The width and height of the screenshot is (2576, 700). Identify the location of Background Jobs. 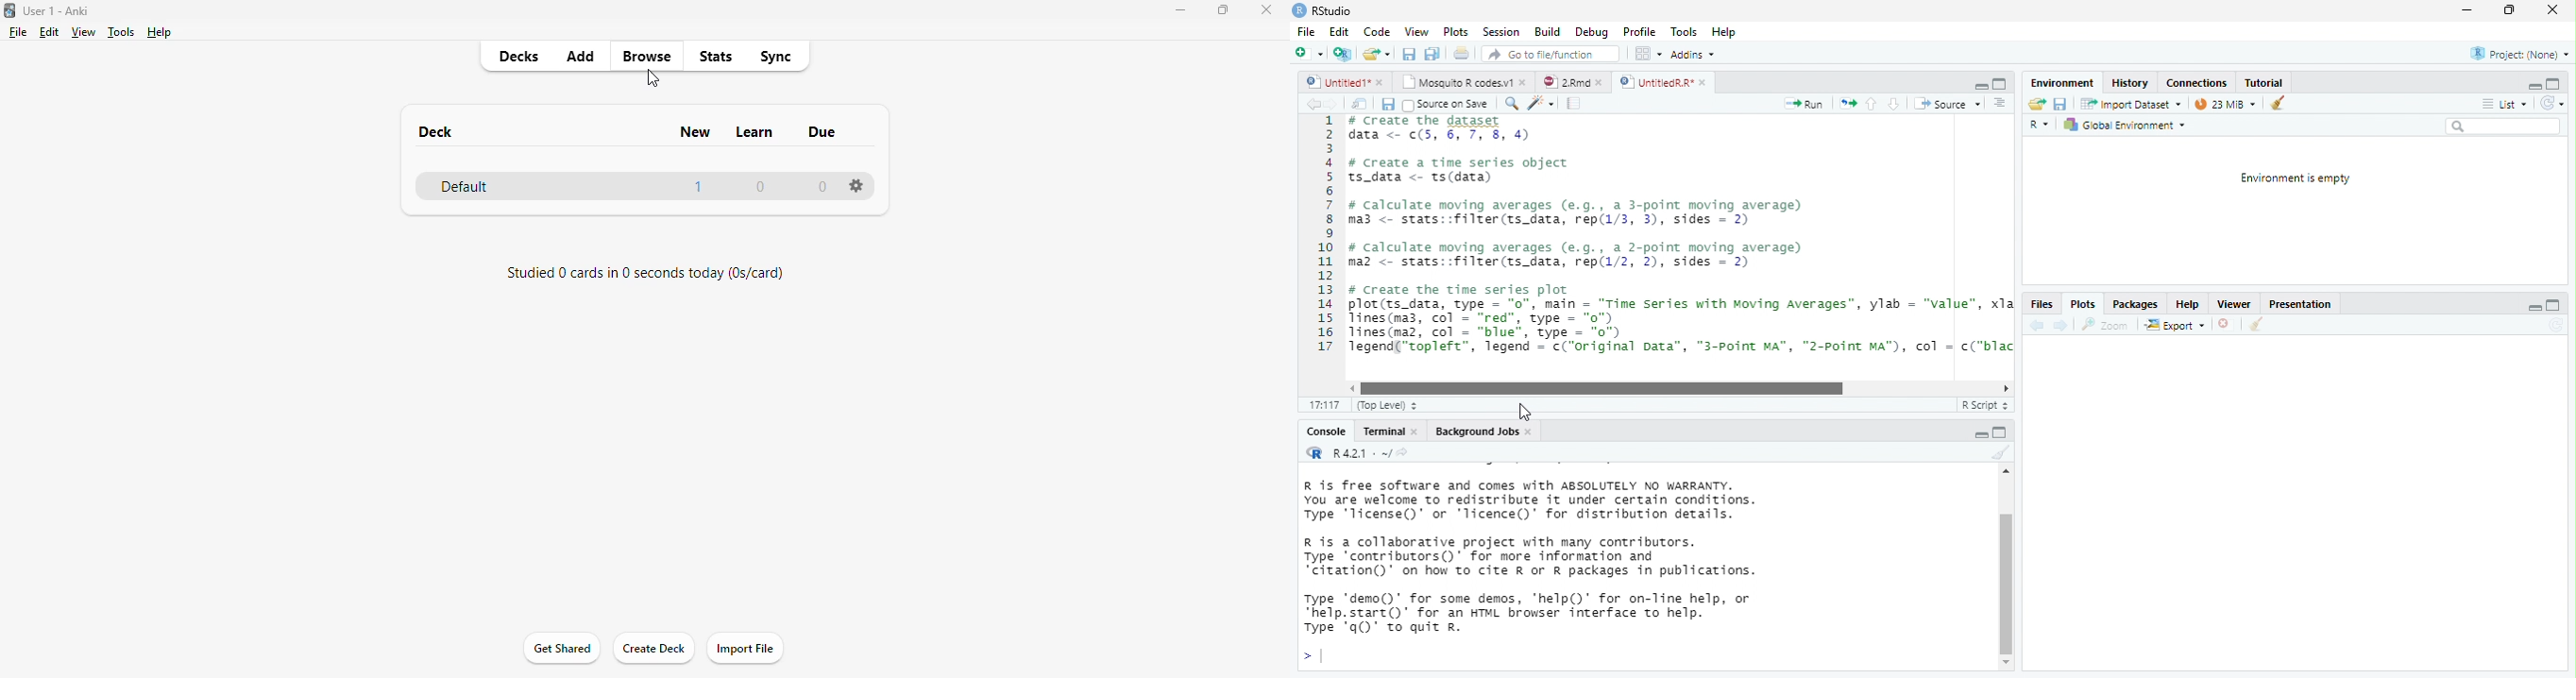
(1475, 431).